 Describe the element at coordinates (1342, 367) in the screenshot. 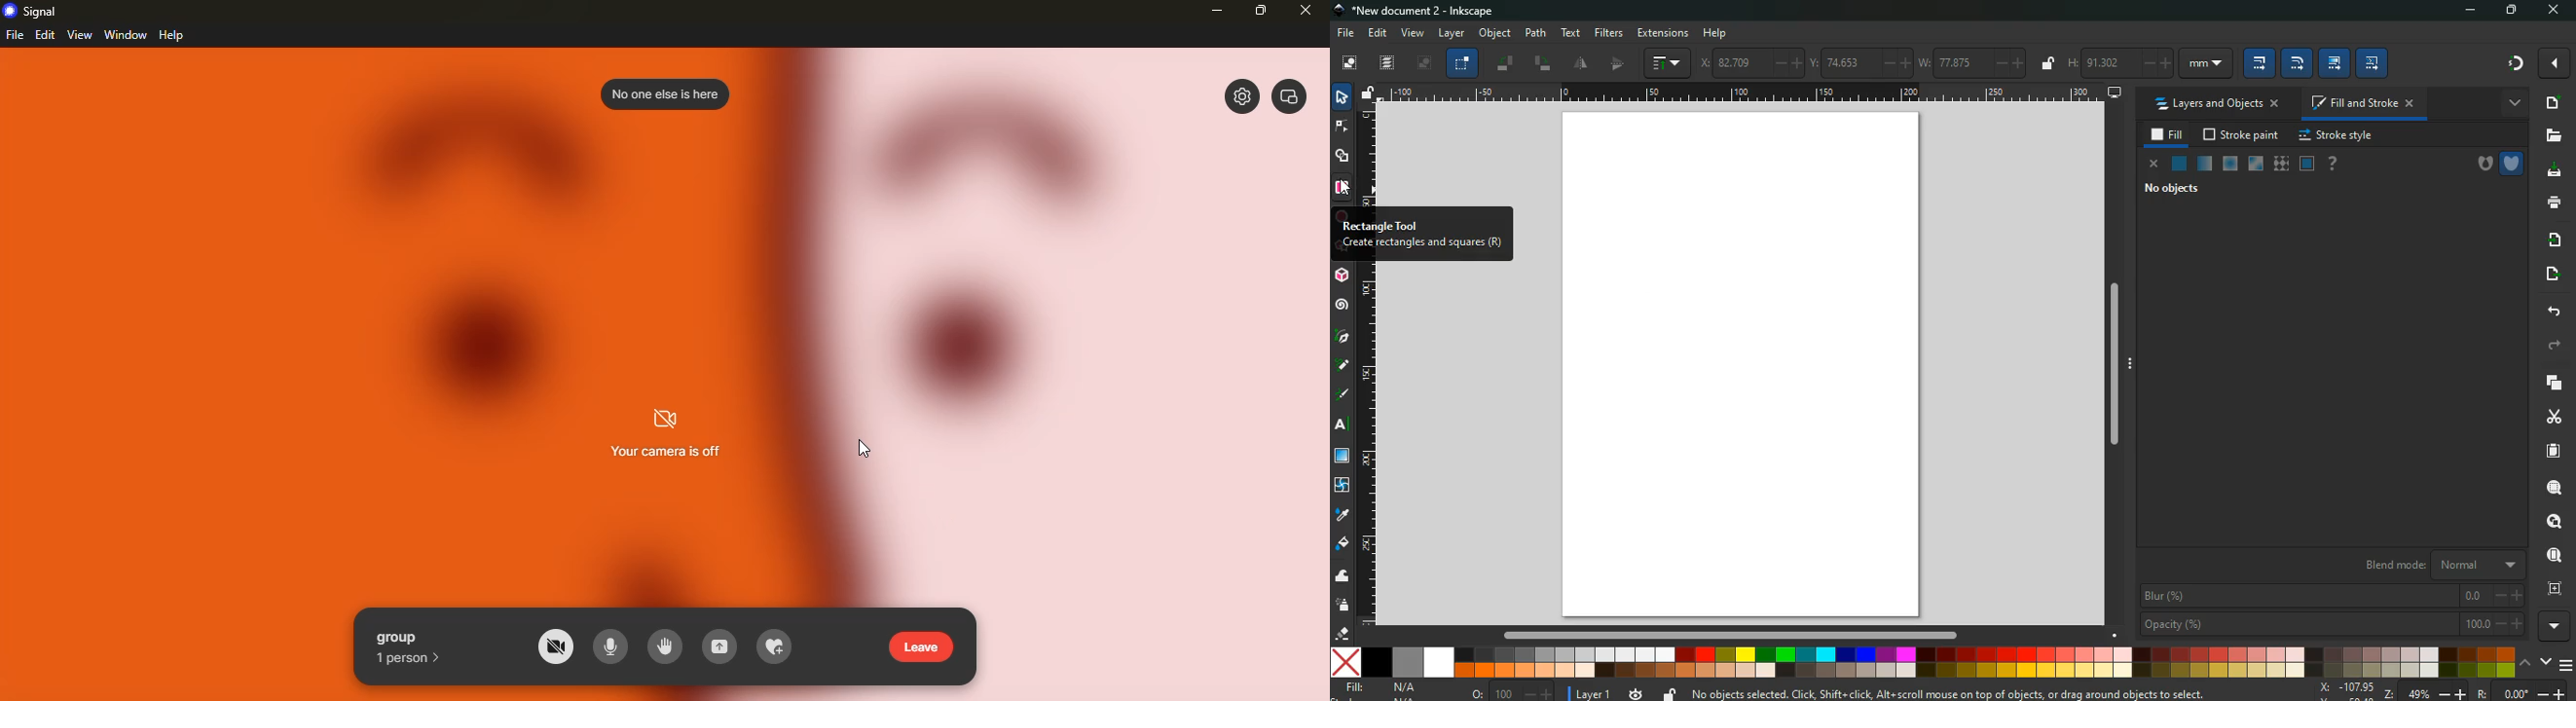

I see `highlight` at that location.